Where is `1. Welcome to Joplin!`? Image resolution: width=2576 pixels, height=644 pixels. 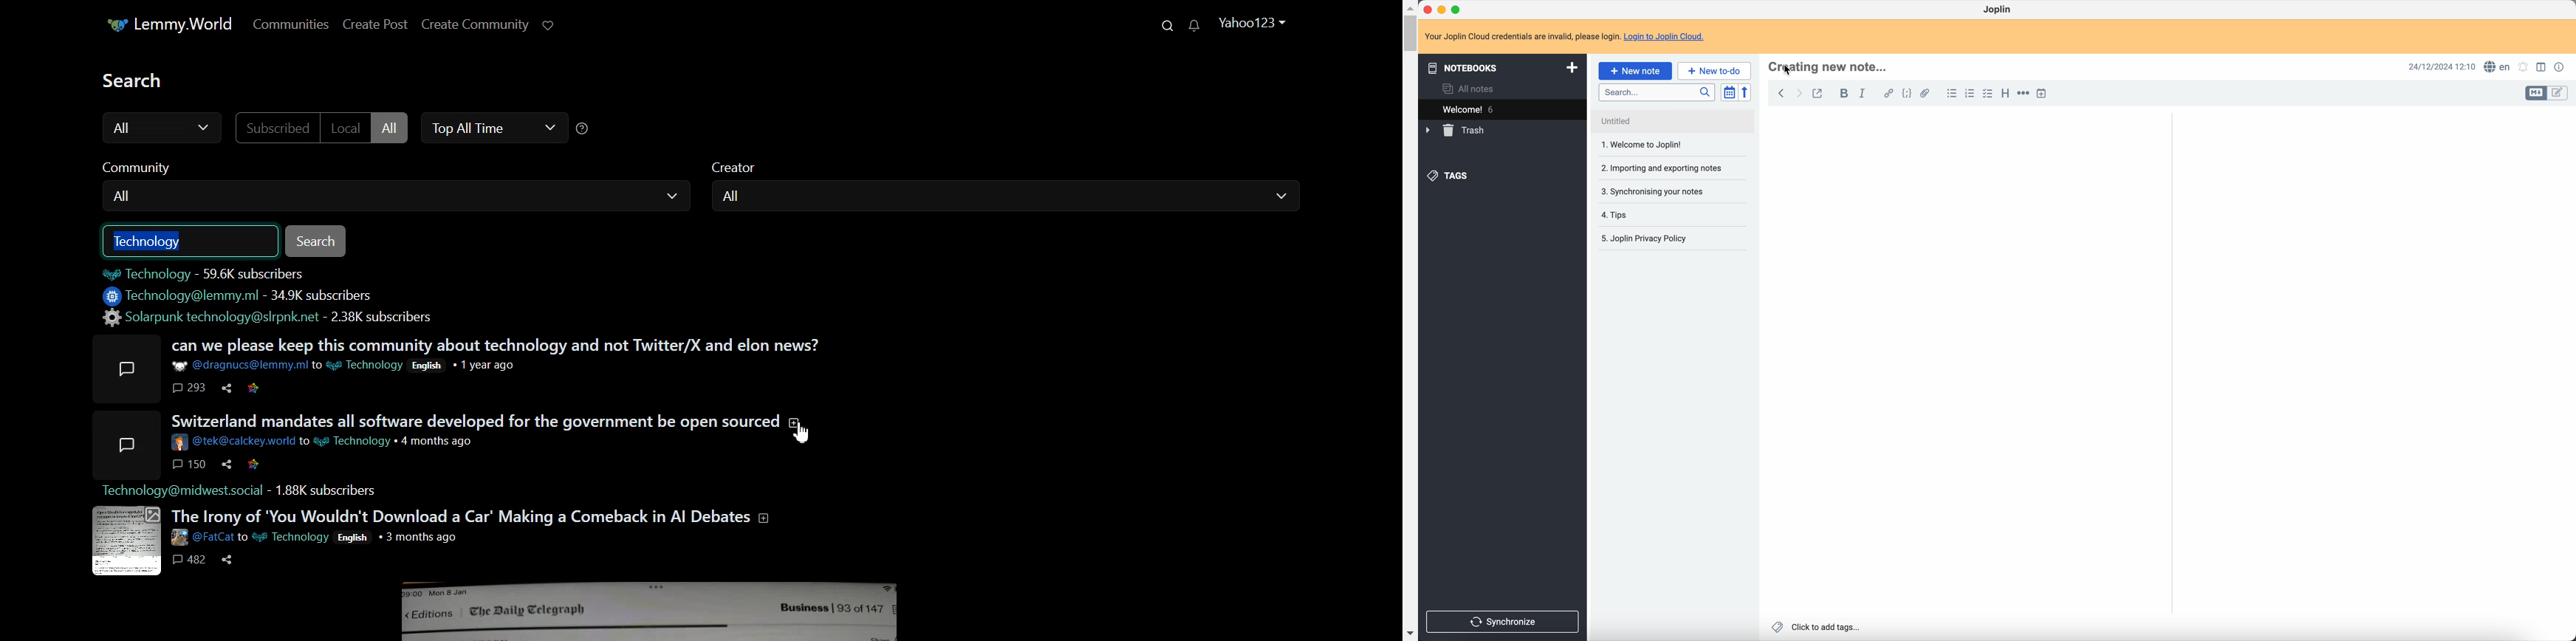
1. Welcome to Joplin! is located at coordinates (1666, 145).